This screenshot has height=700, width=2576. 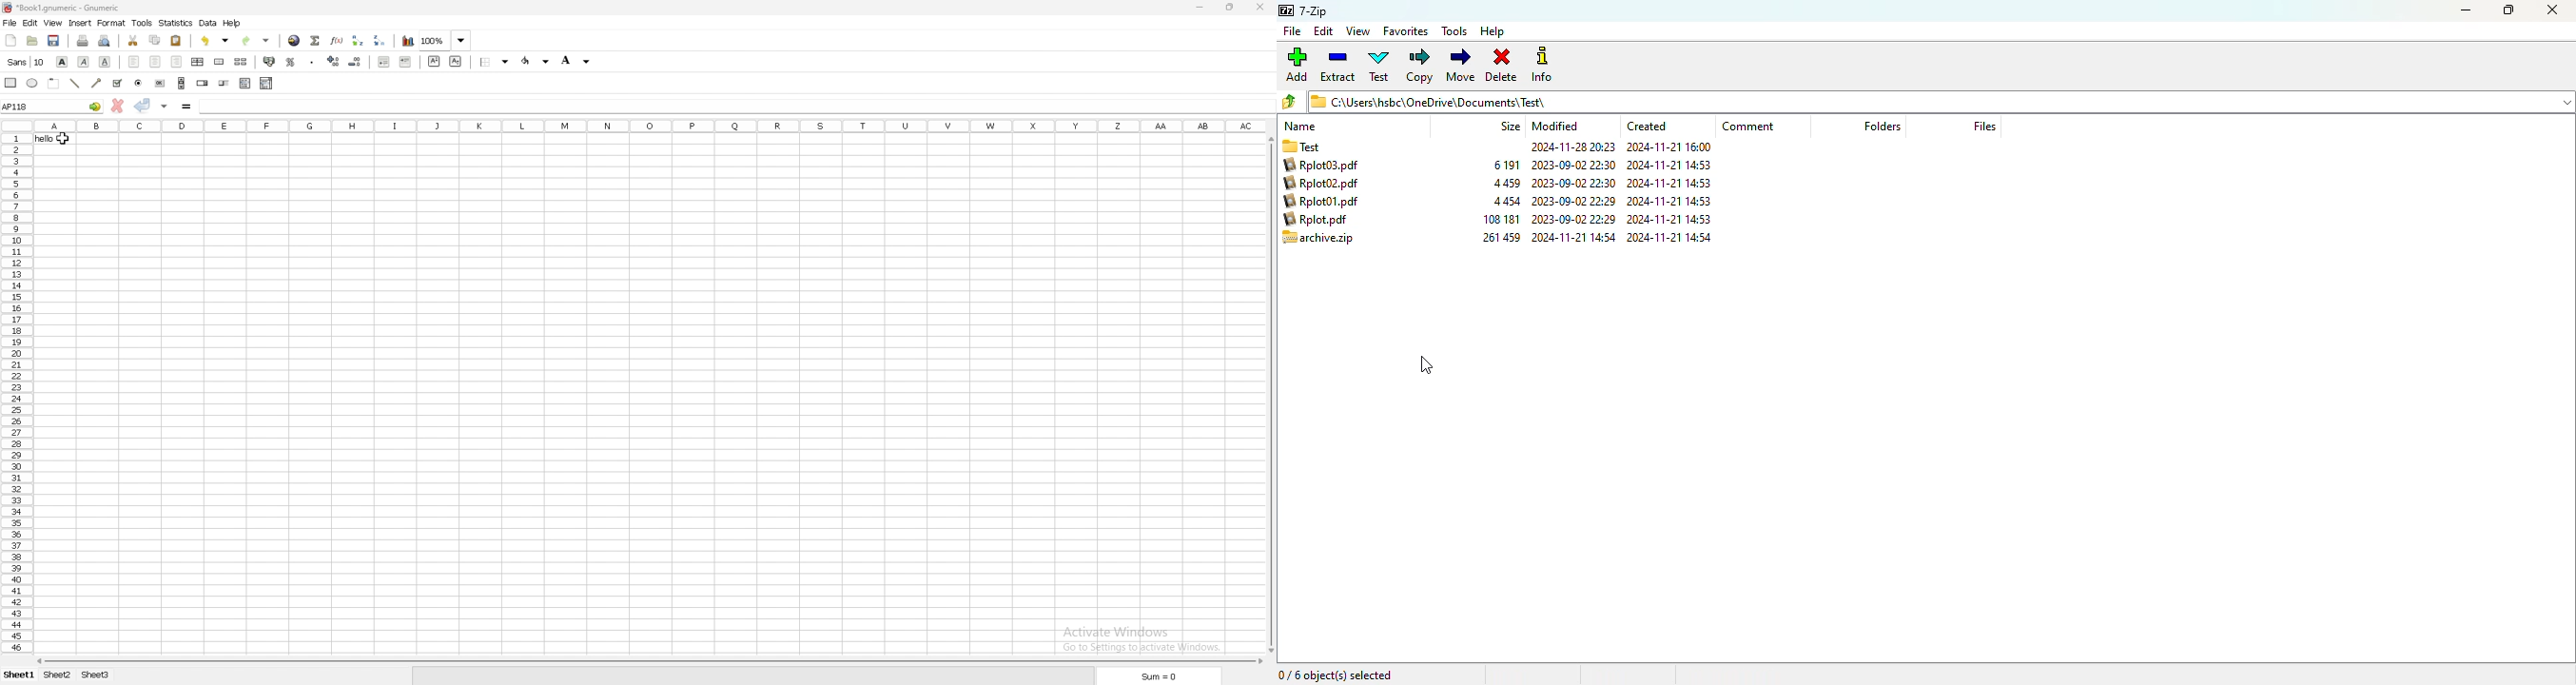 What do you see at coordinates (81, 23) in the screenshot?
I see `insert` at bounding box center [81, 23].